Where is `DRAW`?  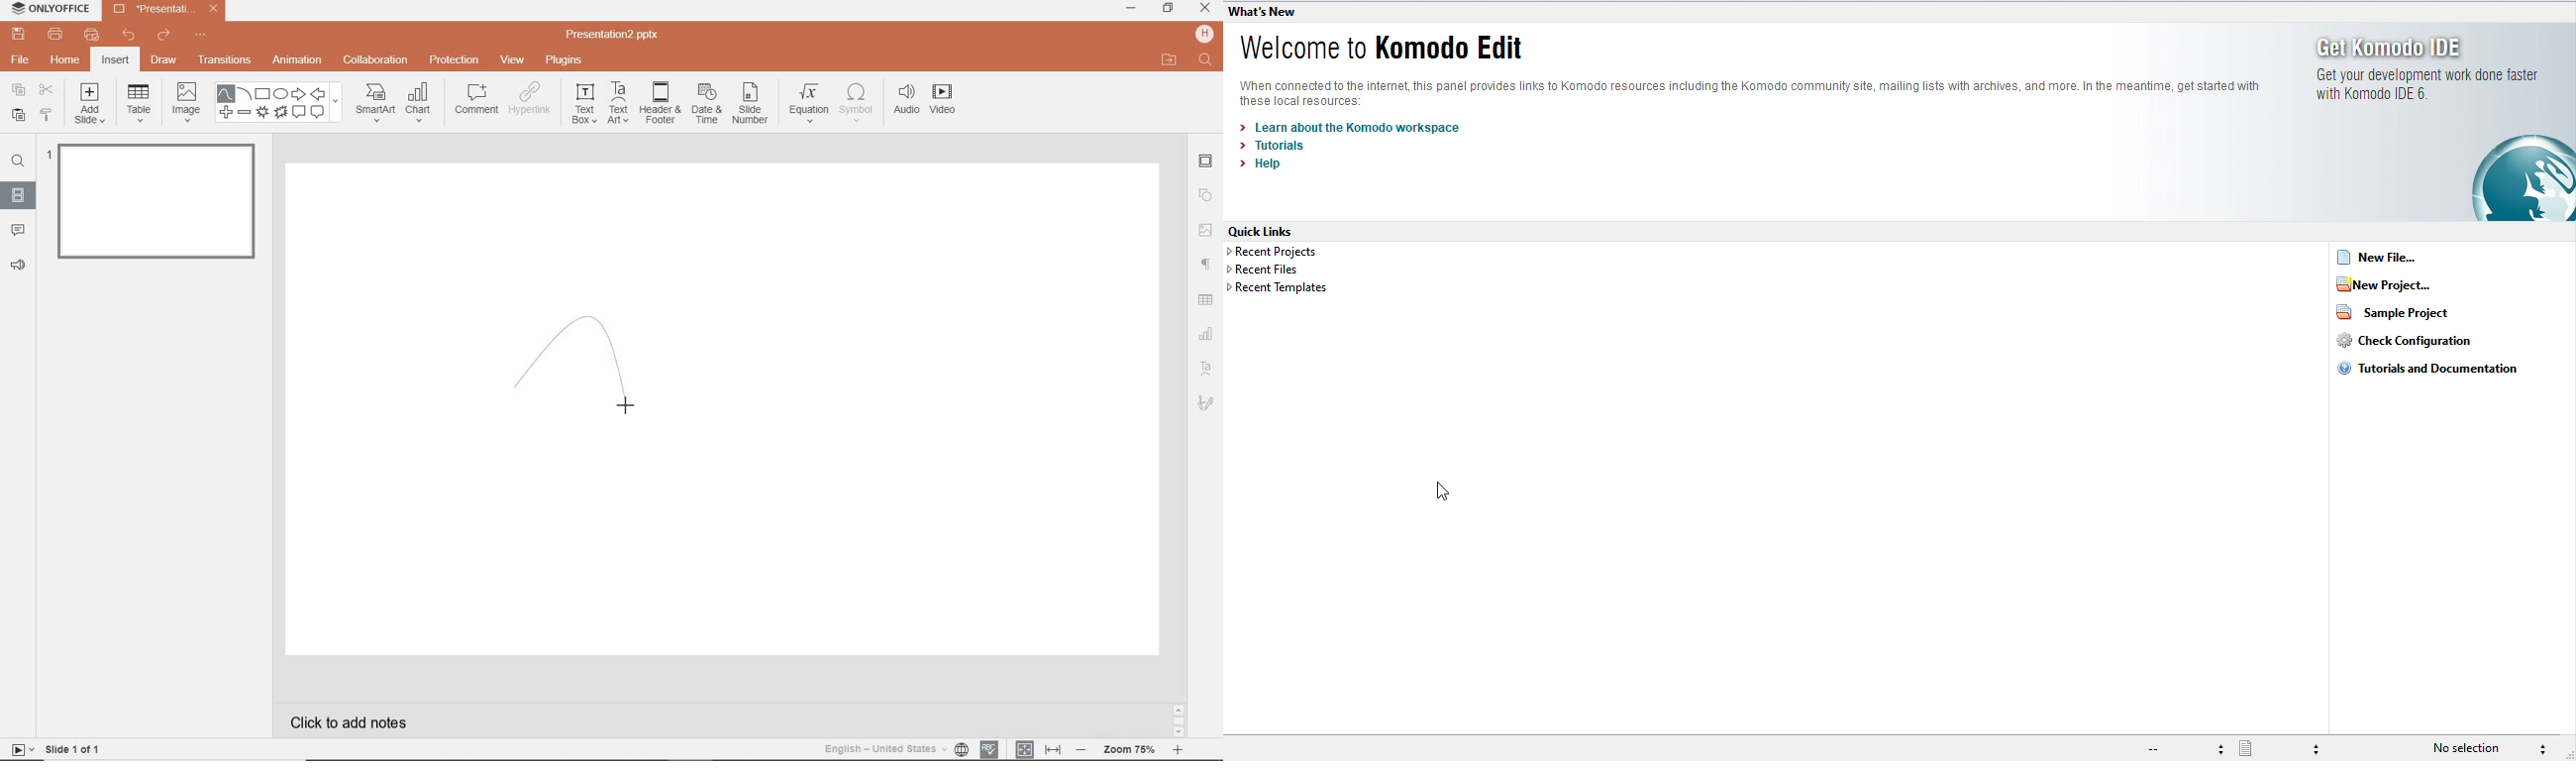 DRAW is located at coordinates (165, 61).